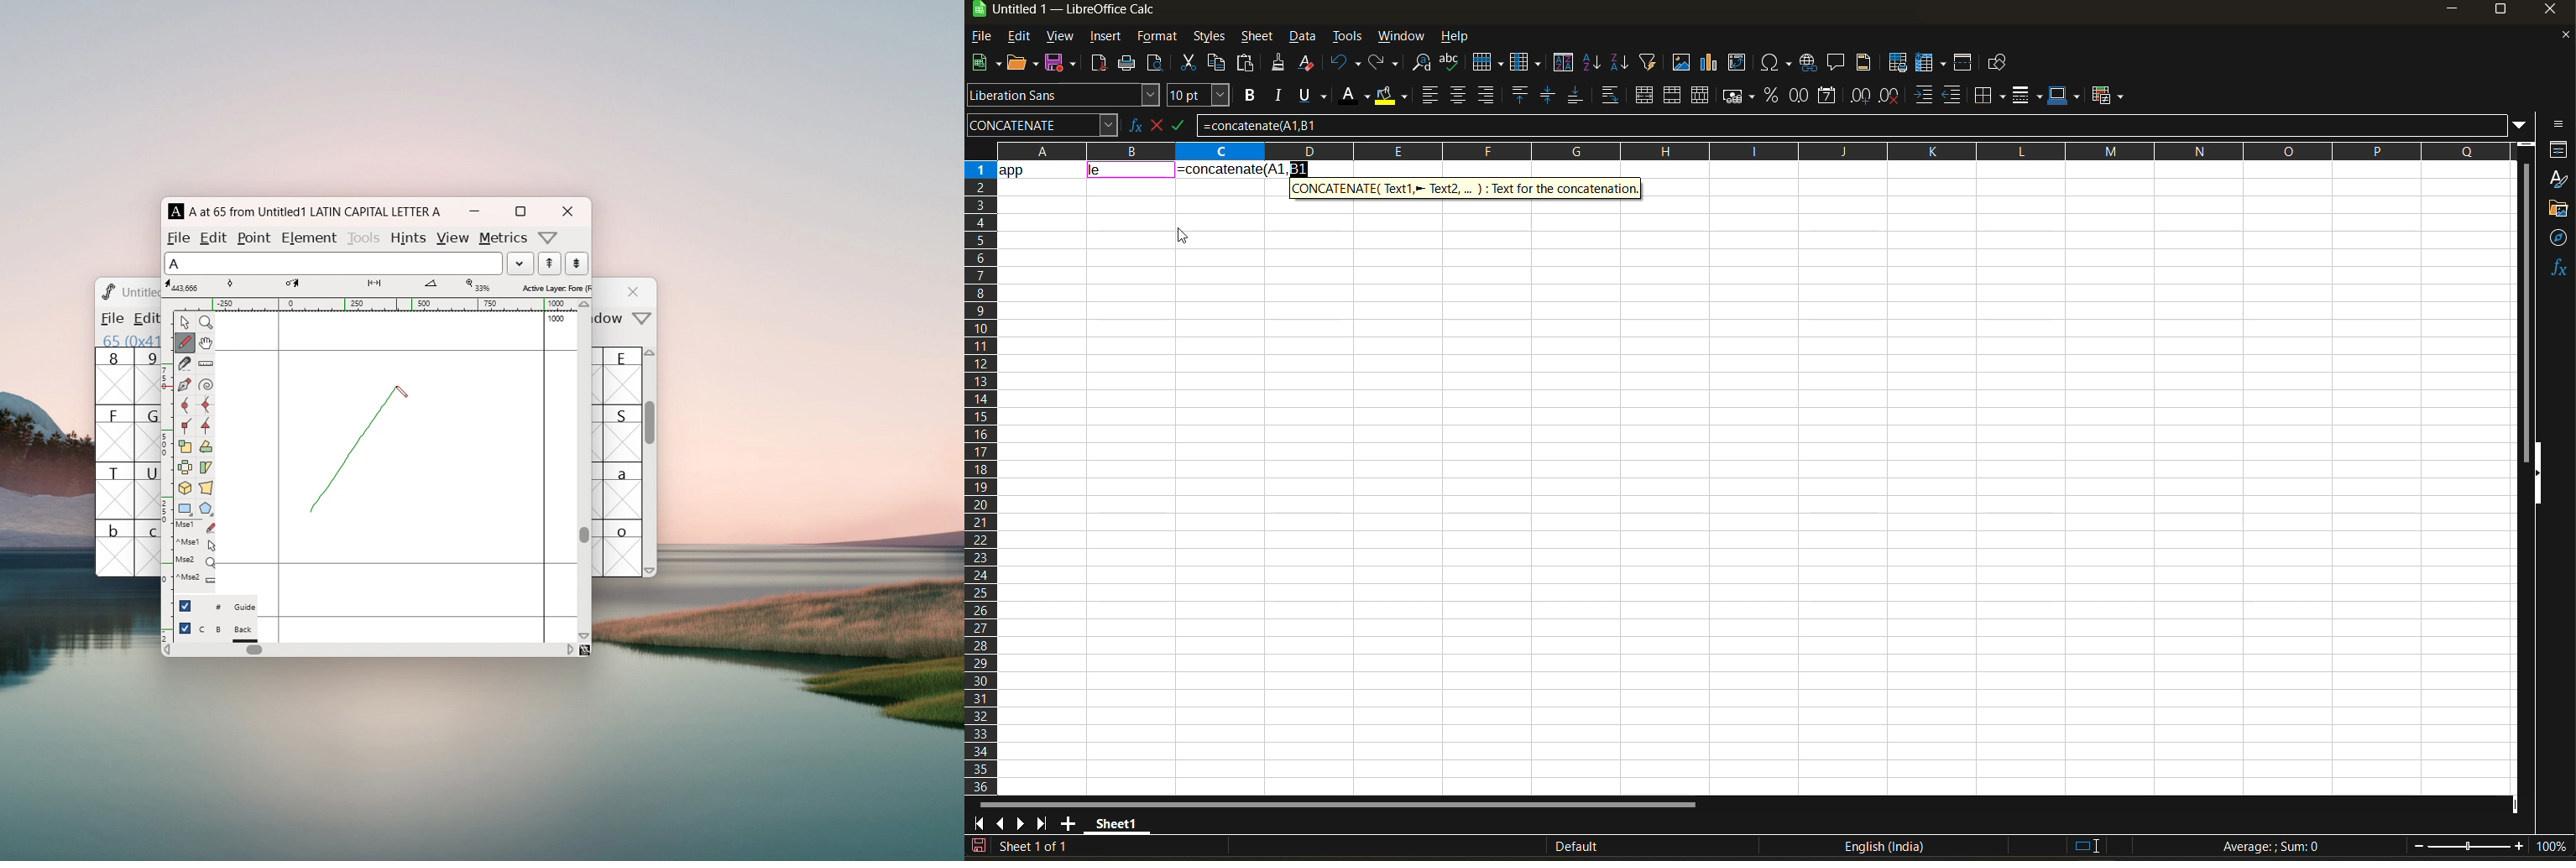 This screenshot has height=868, width=2576. I want to click on formula, so click(1245, 168).